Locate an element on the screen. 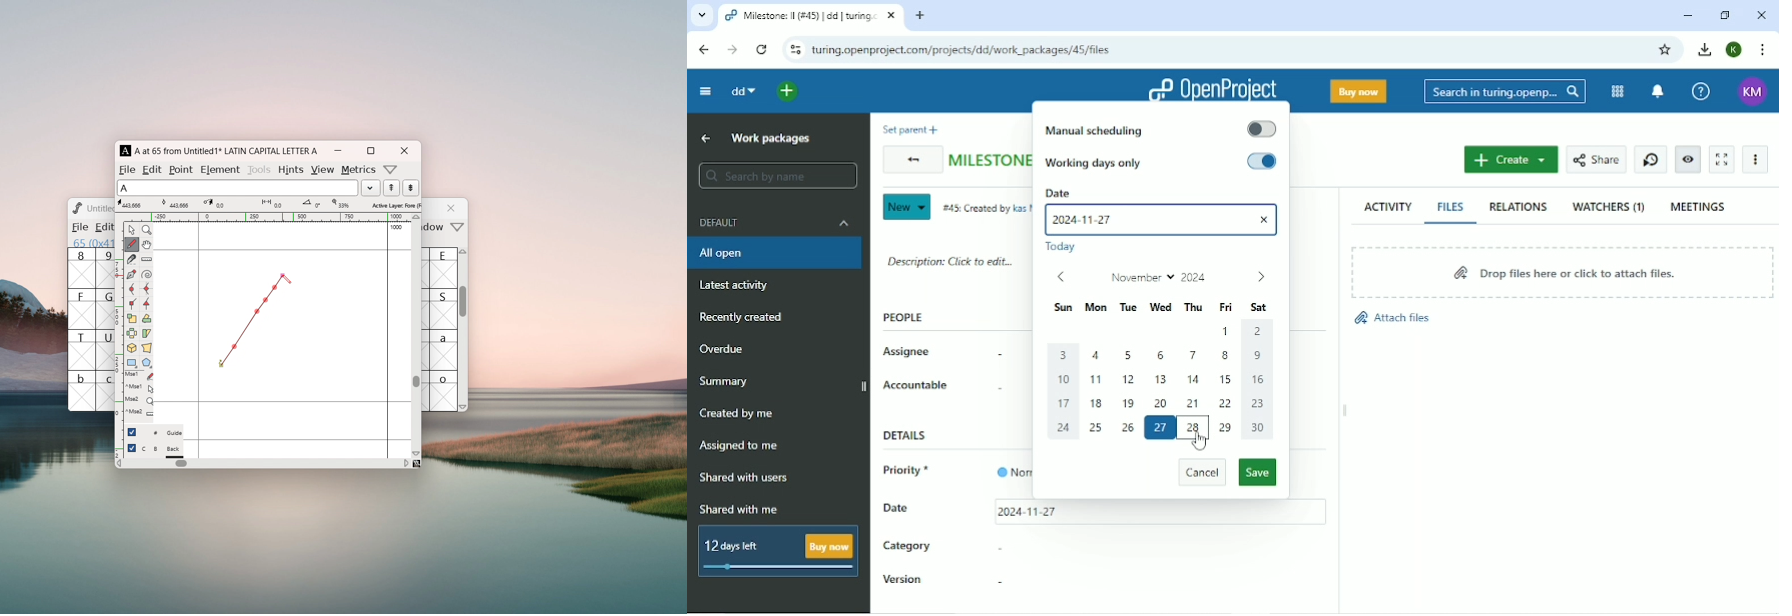  Search is located at coordinates (1504, 92).